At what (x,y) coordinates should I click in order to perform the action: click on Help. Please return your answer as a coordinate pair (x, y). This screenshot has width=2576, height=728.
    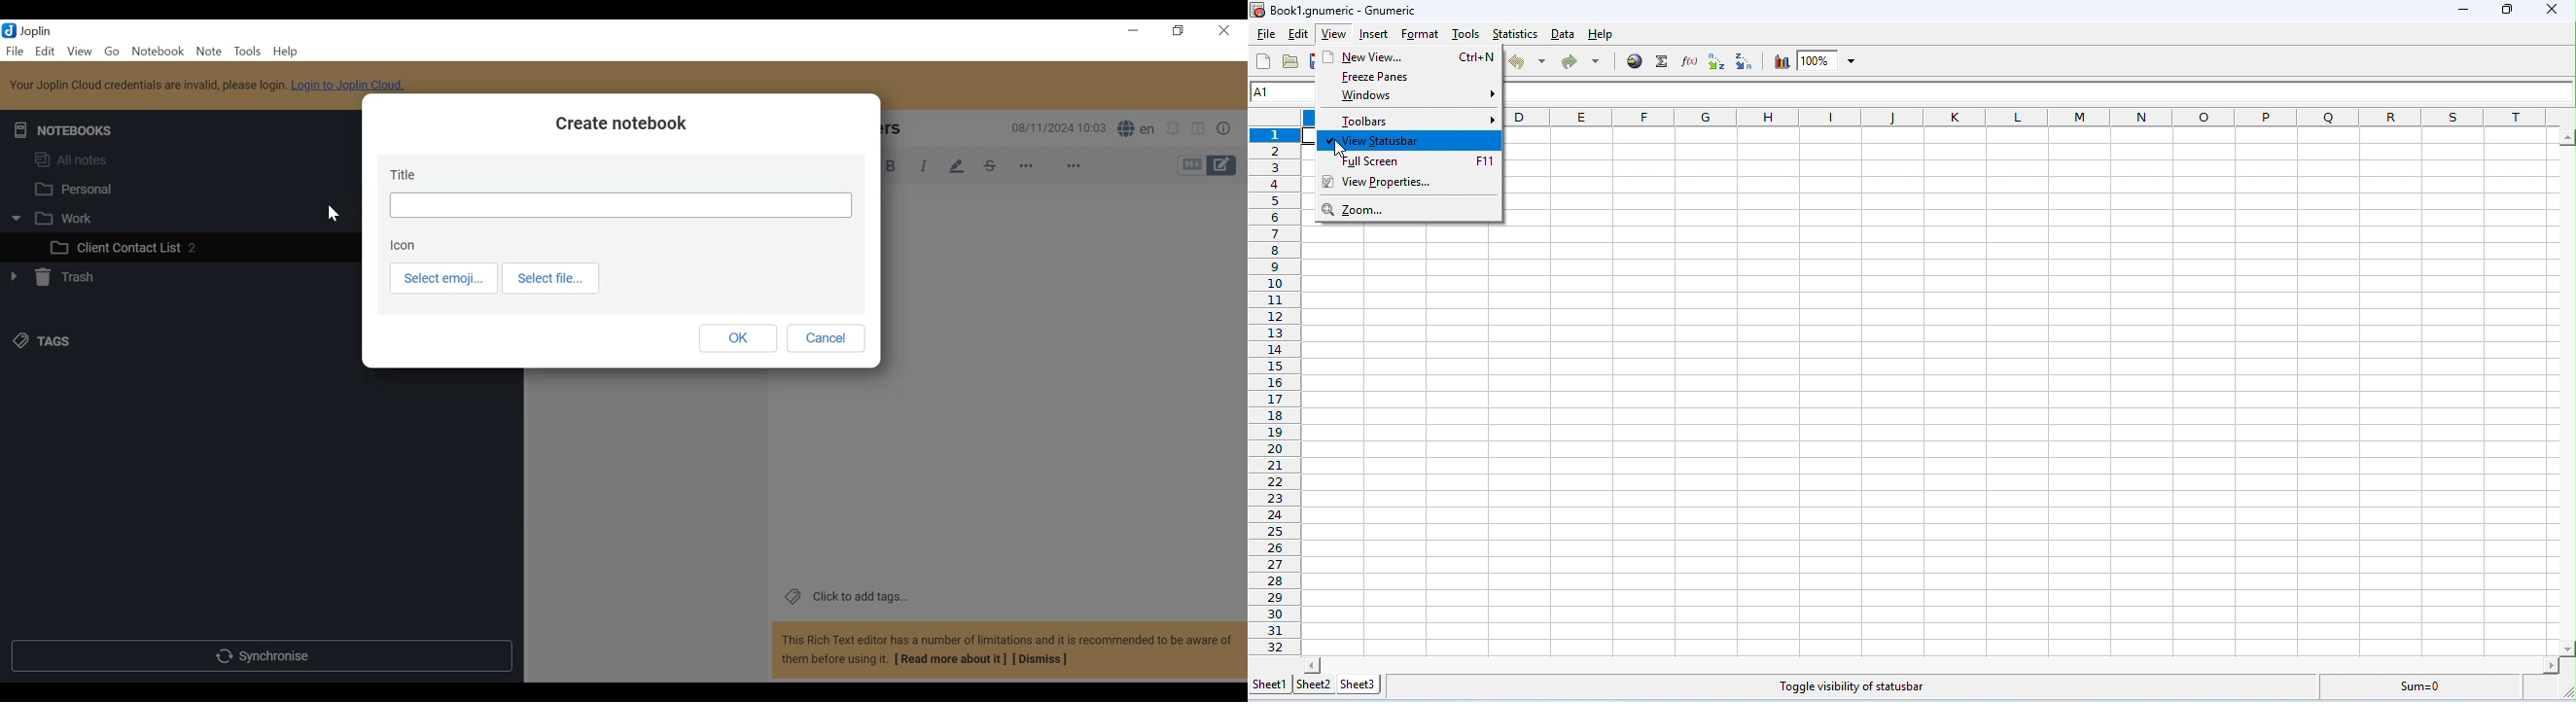
    Looking at the image, I should click on (291, 51).